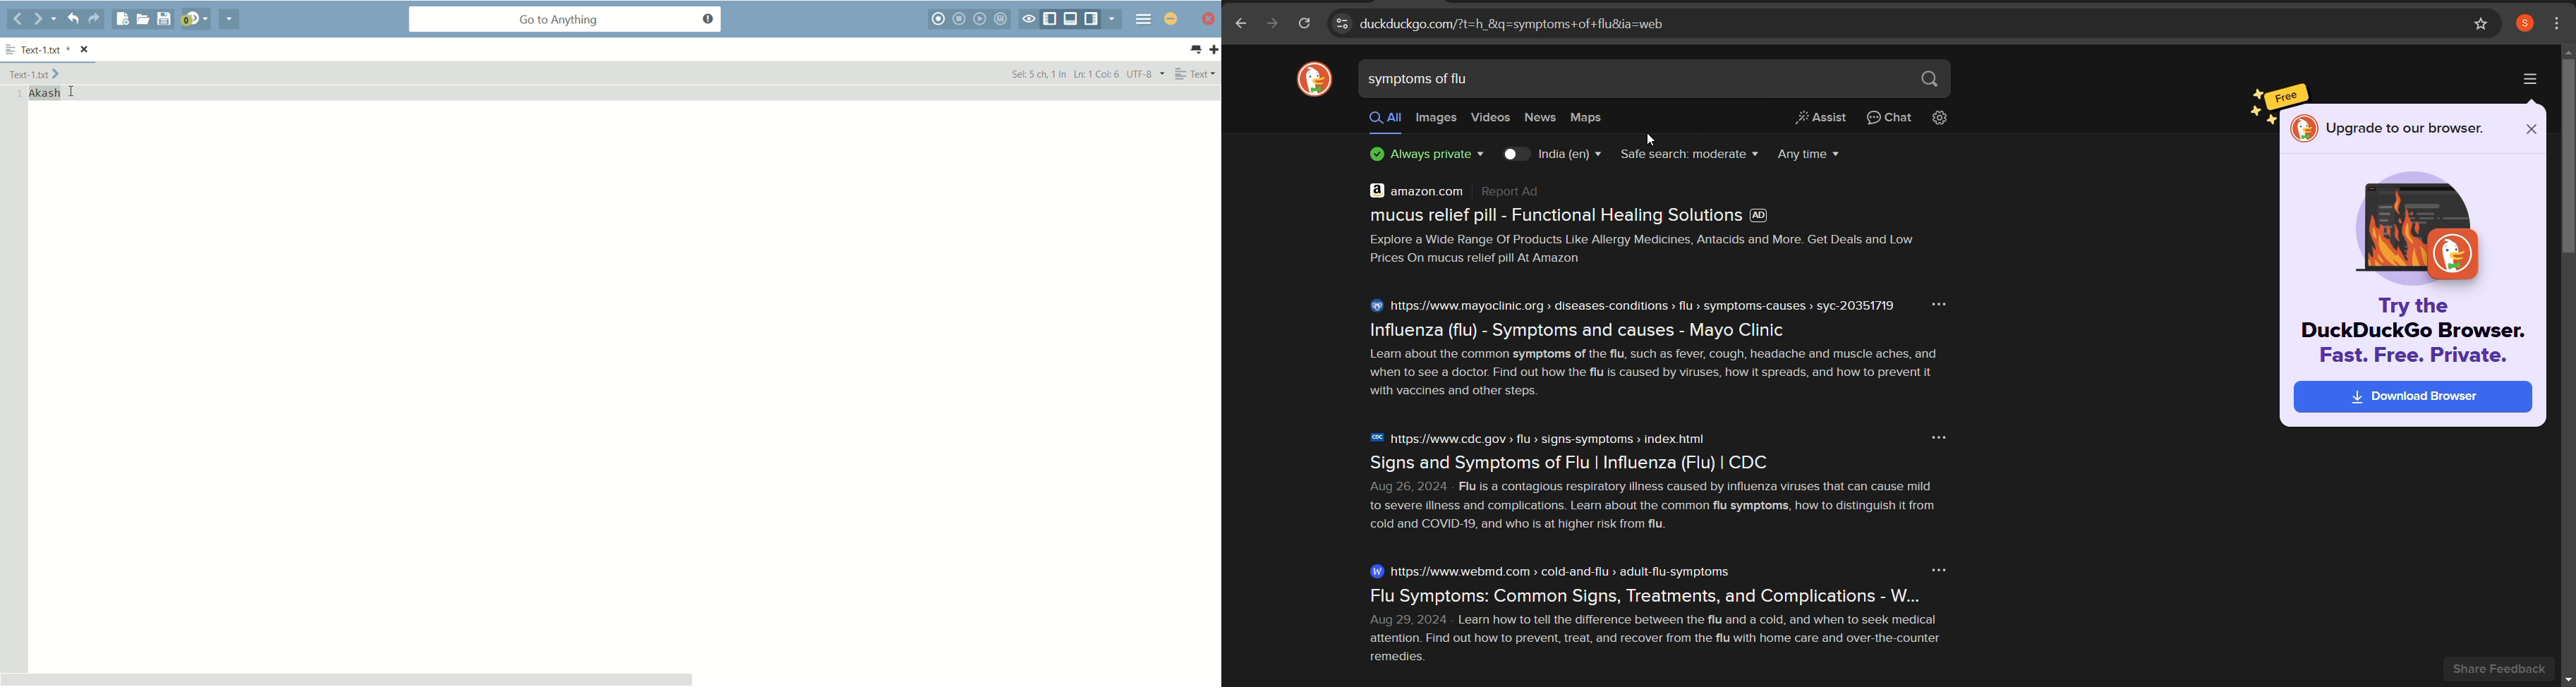 This screenshot has width=2576, height=700. Describe the element at coordinates (1650, 251) in the screenshot. I see `Explore a Wide Range Of Products Like Allergy Medicines, Antacids and More. Get Deals and Low prices On mucus relief pill At Amazon` at that location.